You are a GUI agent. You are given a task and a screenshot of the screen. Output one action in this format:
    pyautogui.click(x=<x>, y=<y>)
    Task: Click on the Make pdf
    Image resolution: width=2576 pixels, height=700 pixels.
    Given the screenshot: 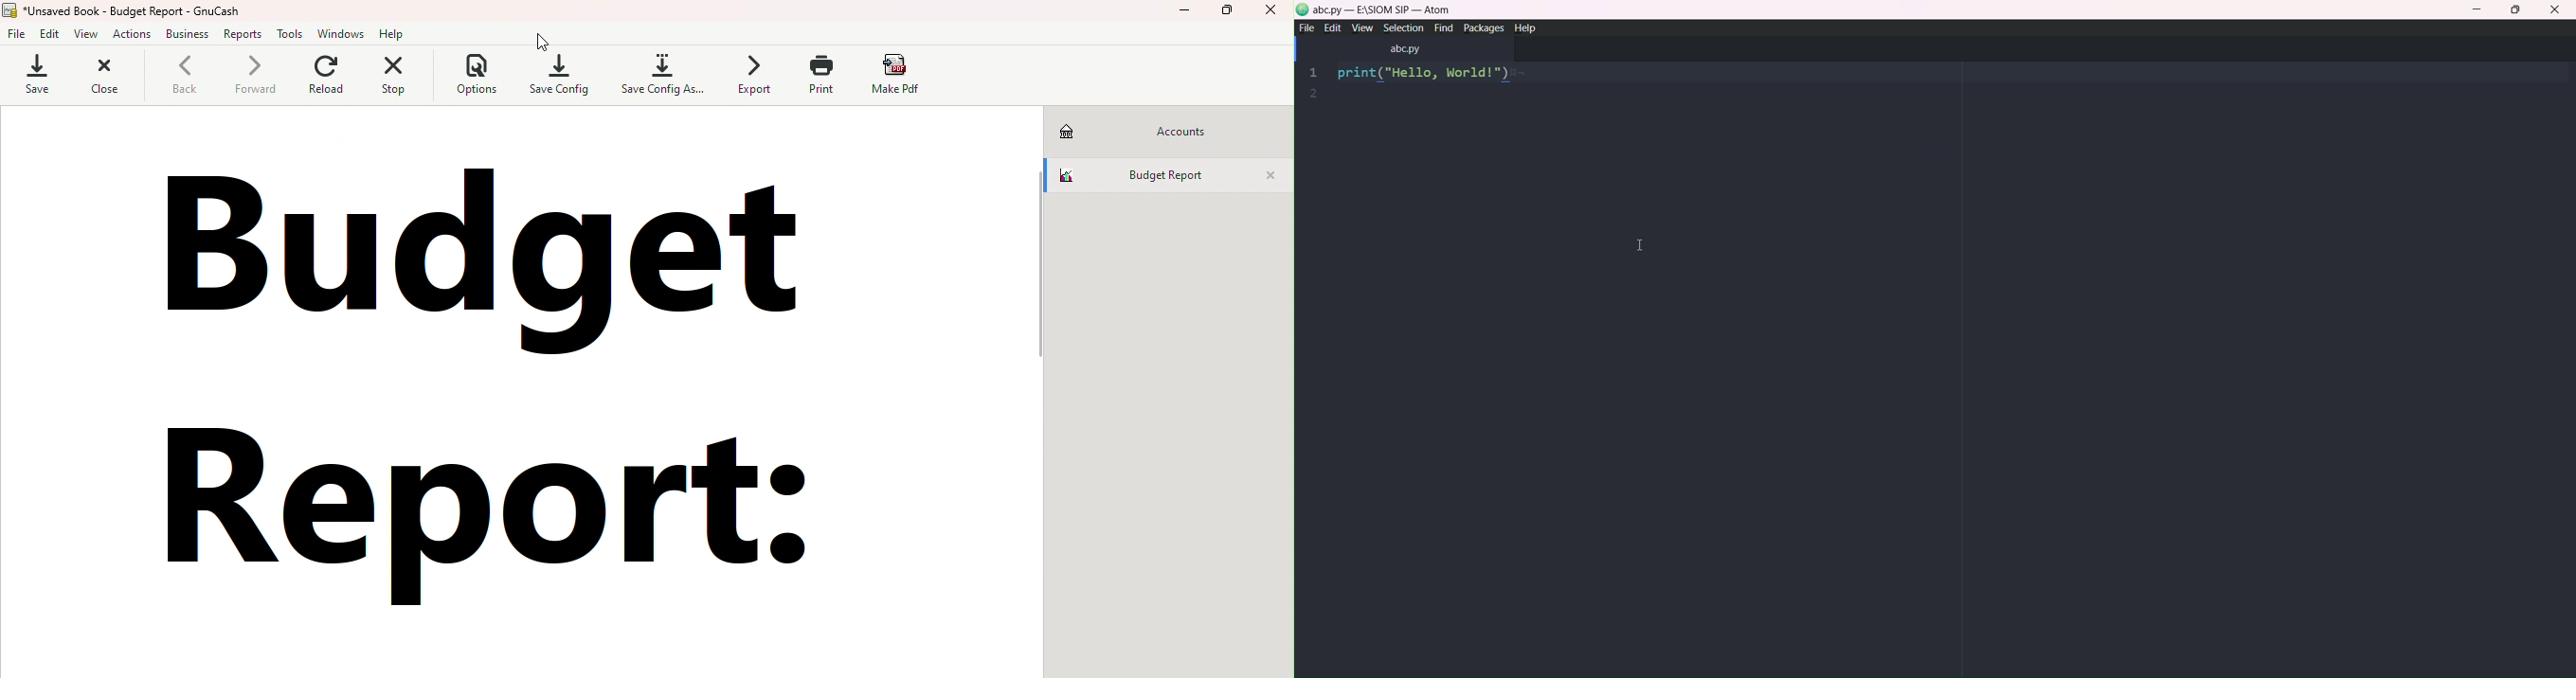 What is the action you would take?
    pyautogui.click(x=896, y=75)
    